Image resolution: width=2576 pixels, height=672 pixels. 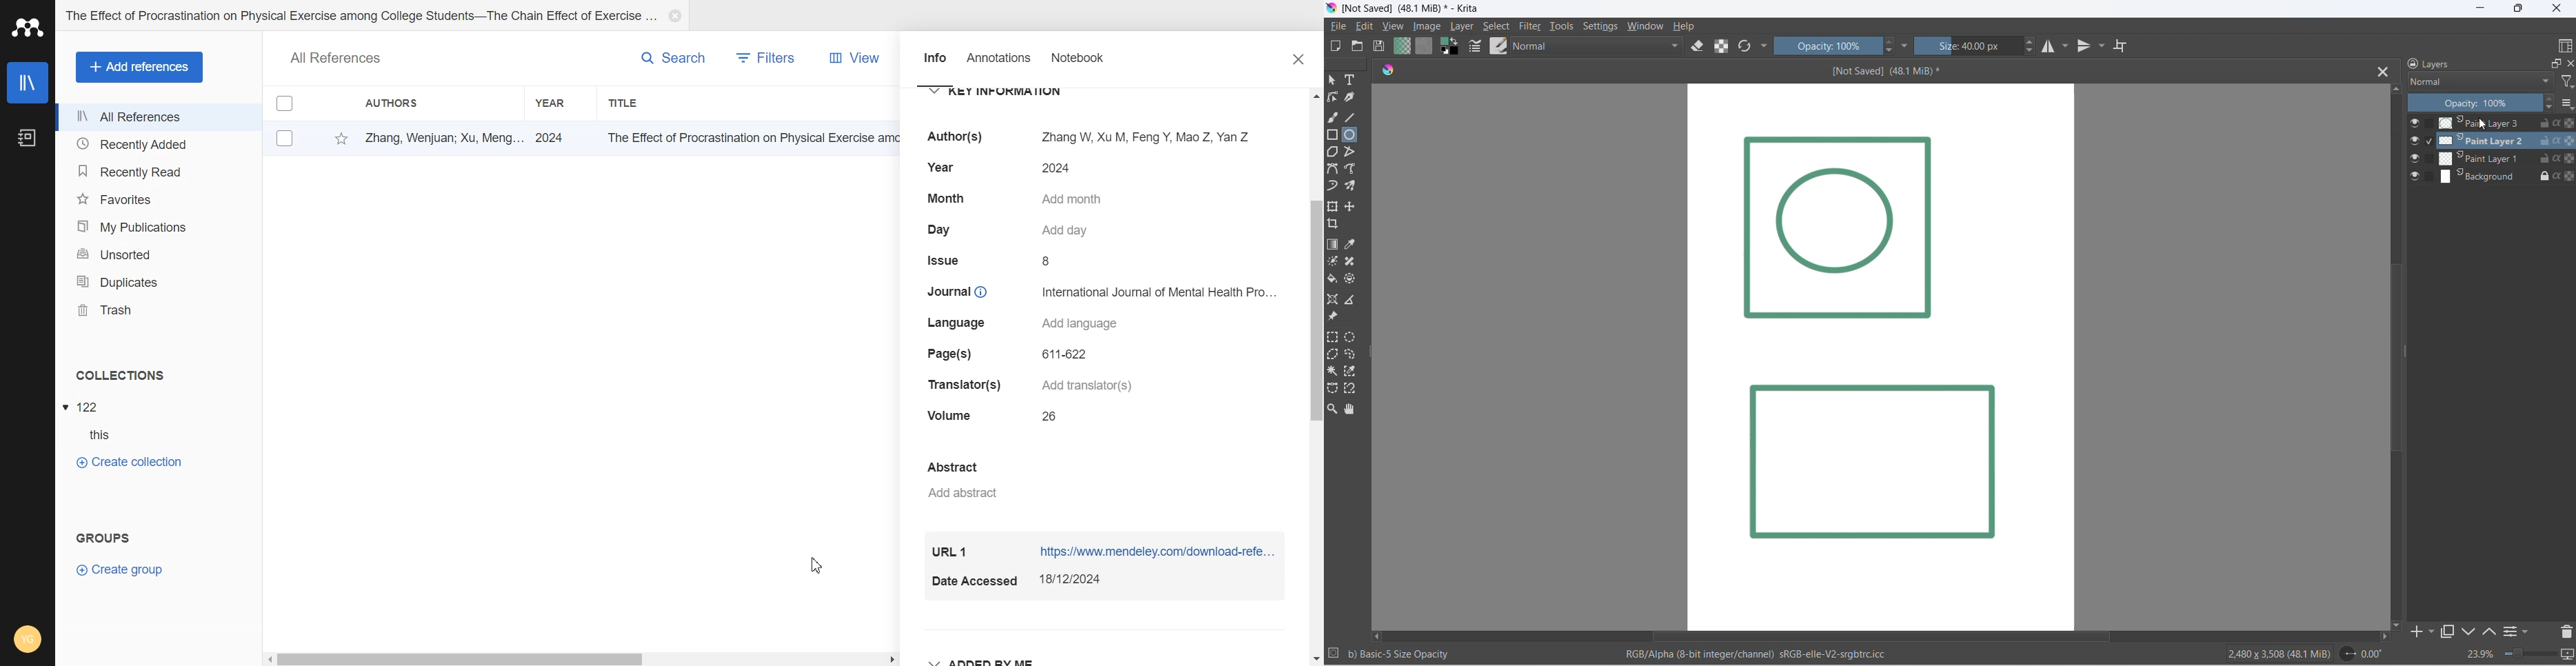 I want to click on app icon, so click(x=1332, y=8).